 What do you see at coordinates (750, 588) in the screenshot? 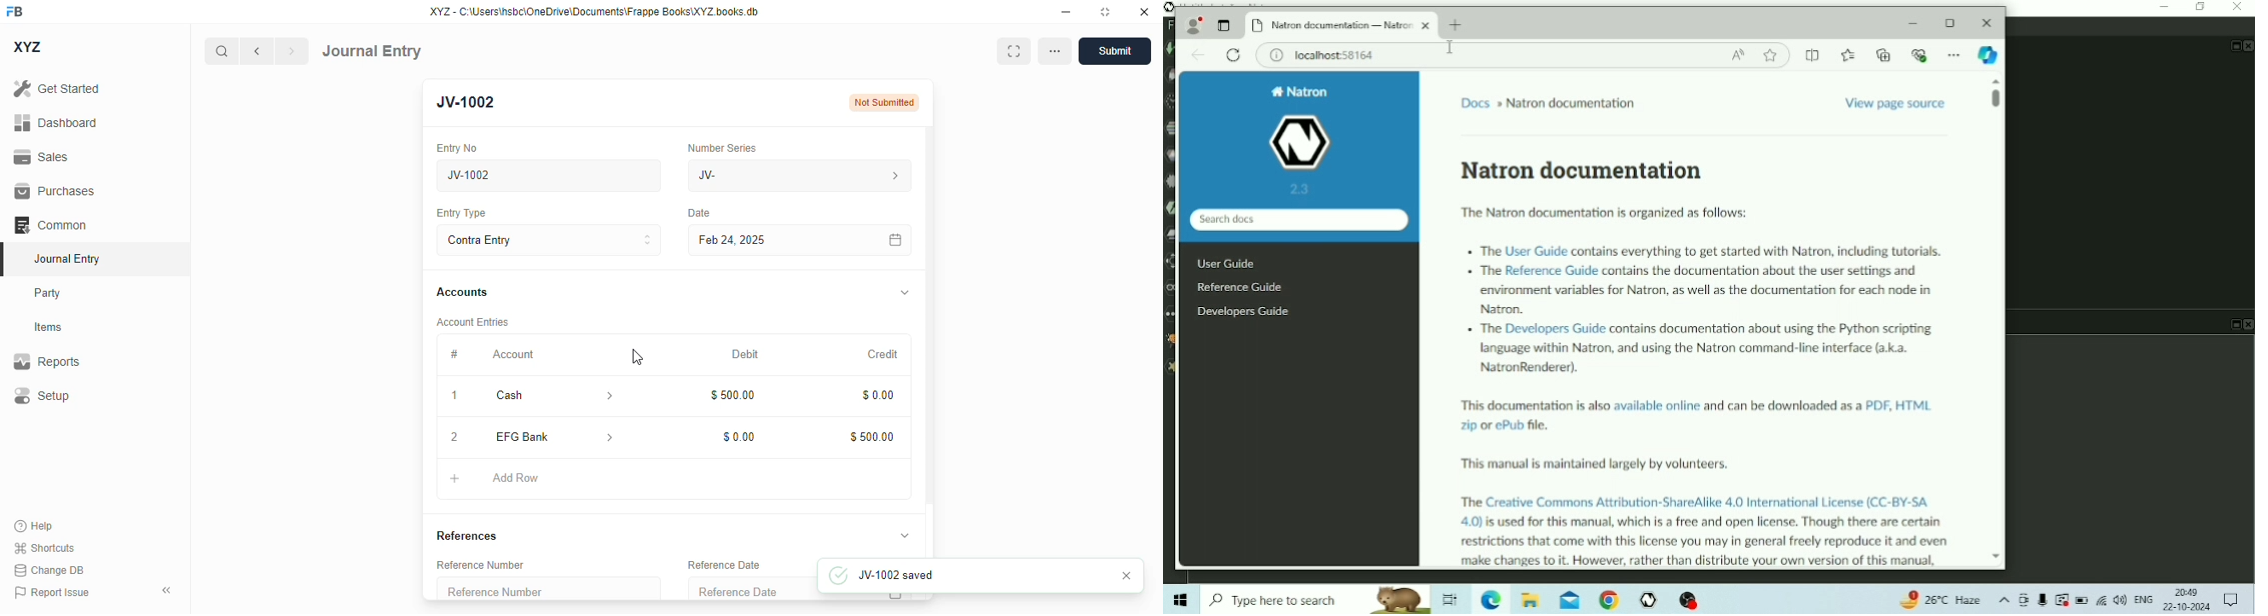
I see `reference date` at bounding box center [750, 588].